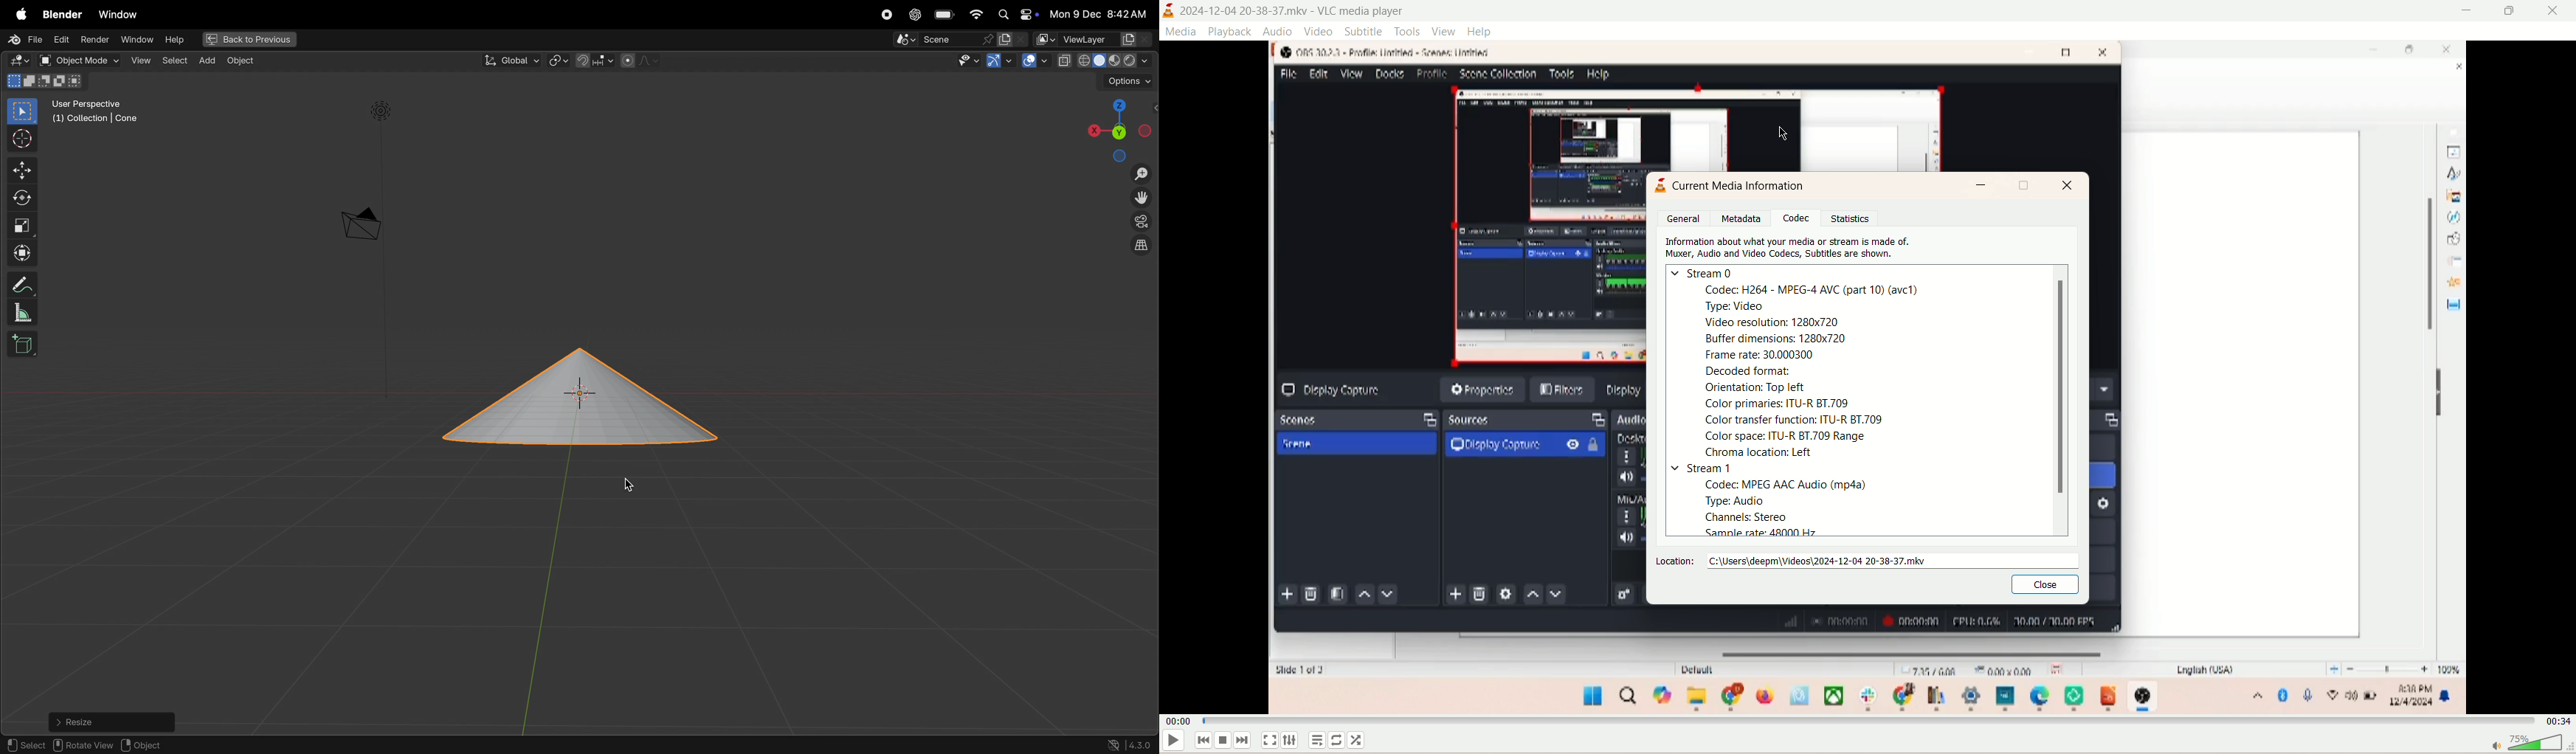 This screenshot has width=2576, height=756. Describe the element at coordinates (1317, 741) in the screenshot. I see `playlist` at that location.